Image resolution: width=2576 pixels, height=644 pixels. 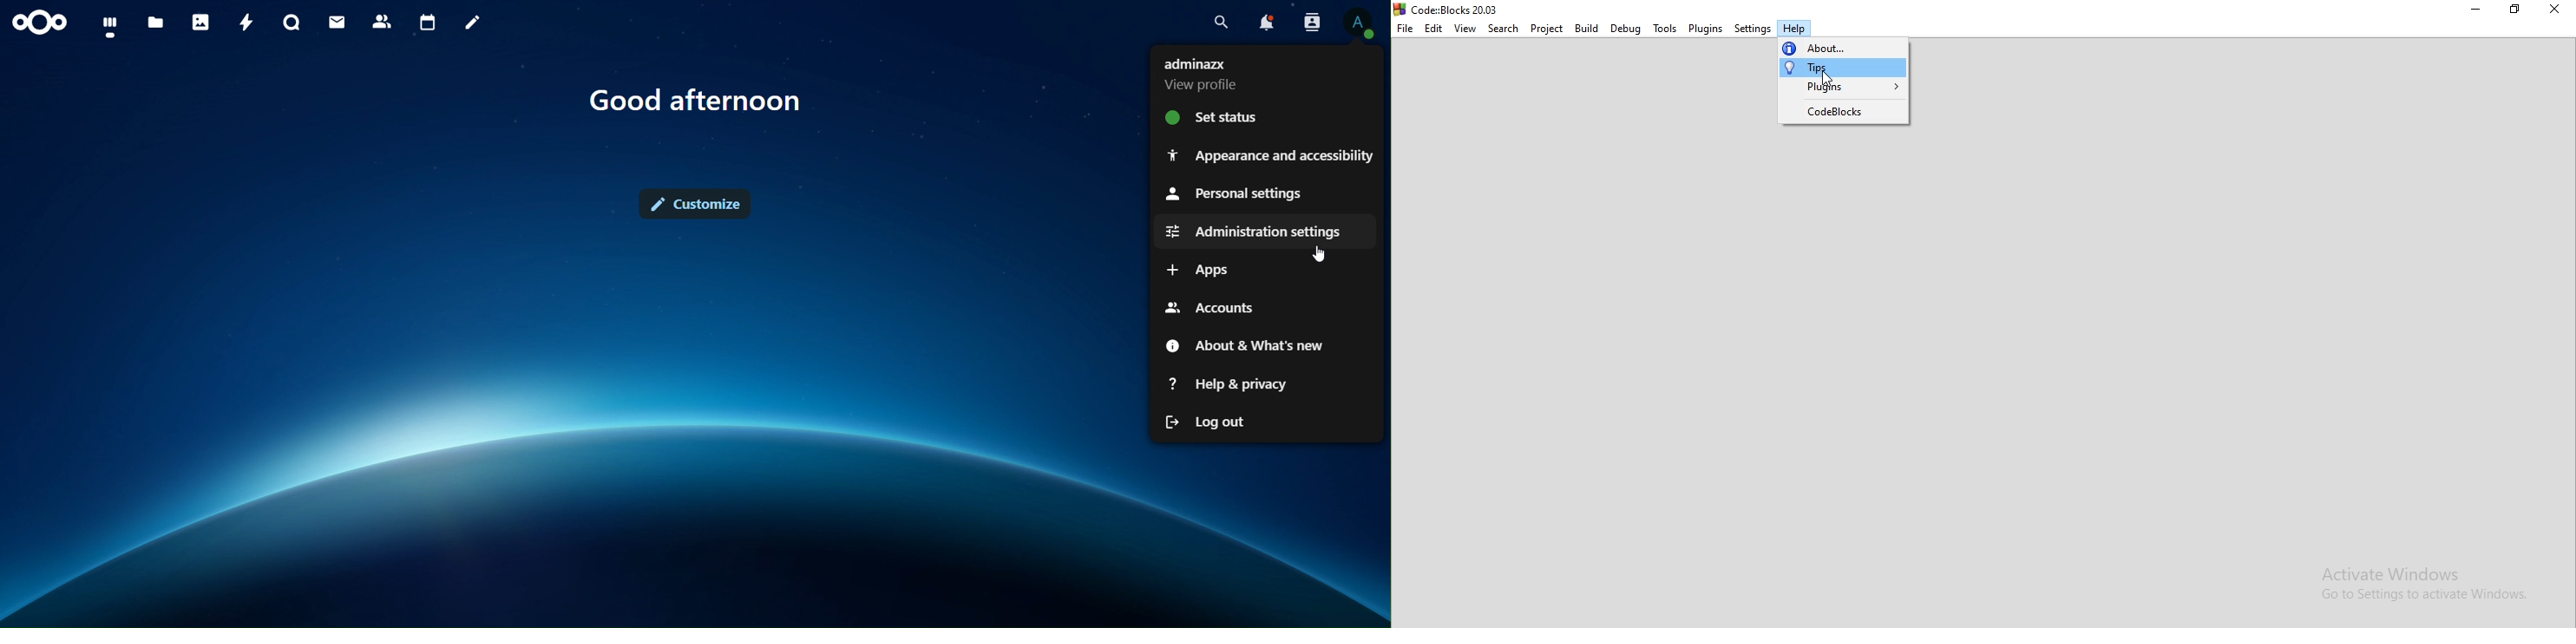 I want to click on Build , so click(x=1587, y=29).